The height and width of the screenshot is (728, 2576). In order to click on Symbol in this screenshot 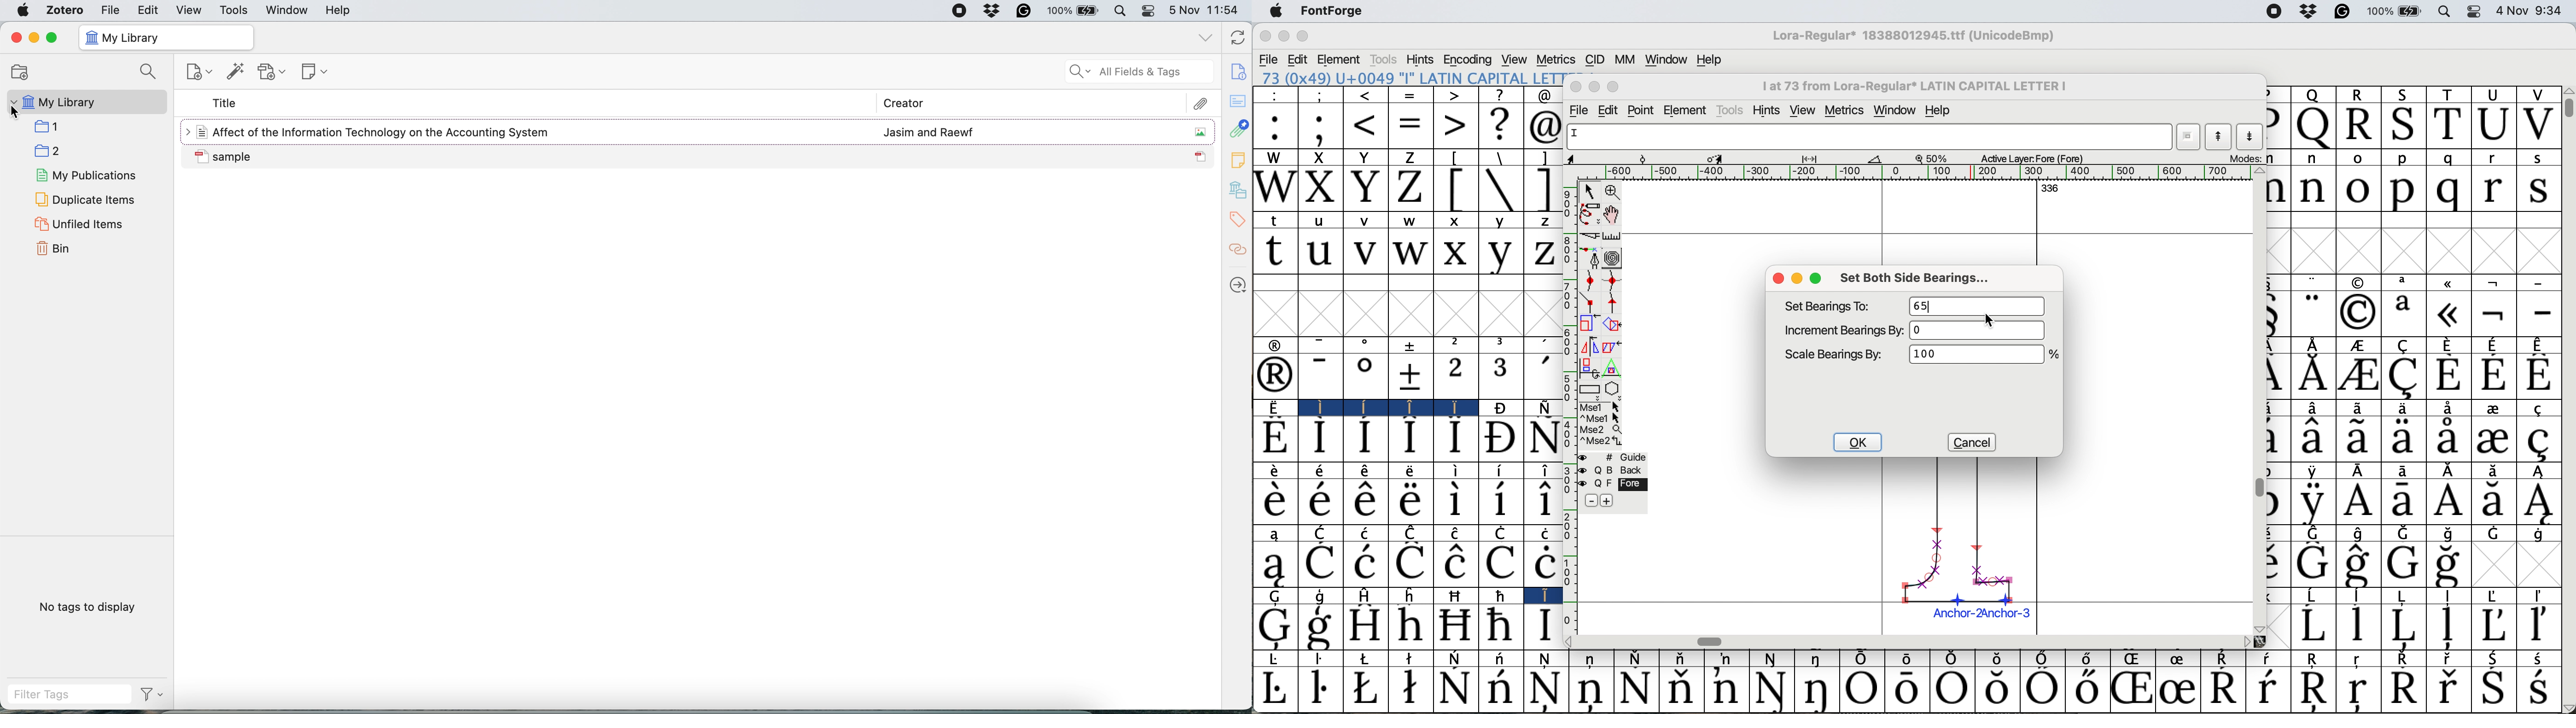, I will do `click(2179, 689)`.